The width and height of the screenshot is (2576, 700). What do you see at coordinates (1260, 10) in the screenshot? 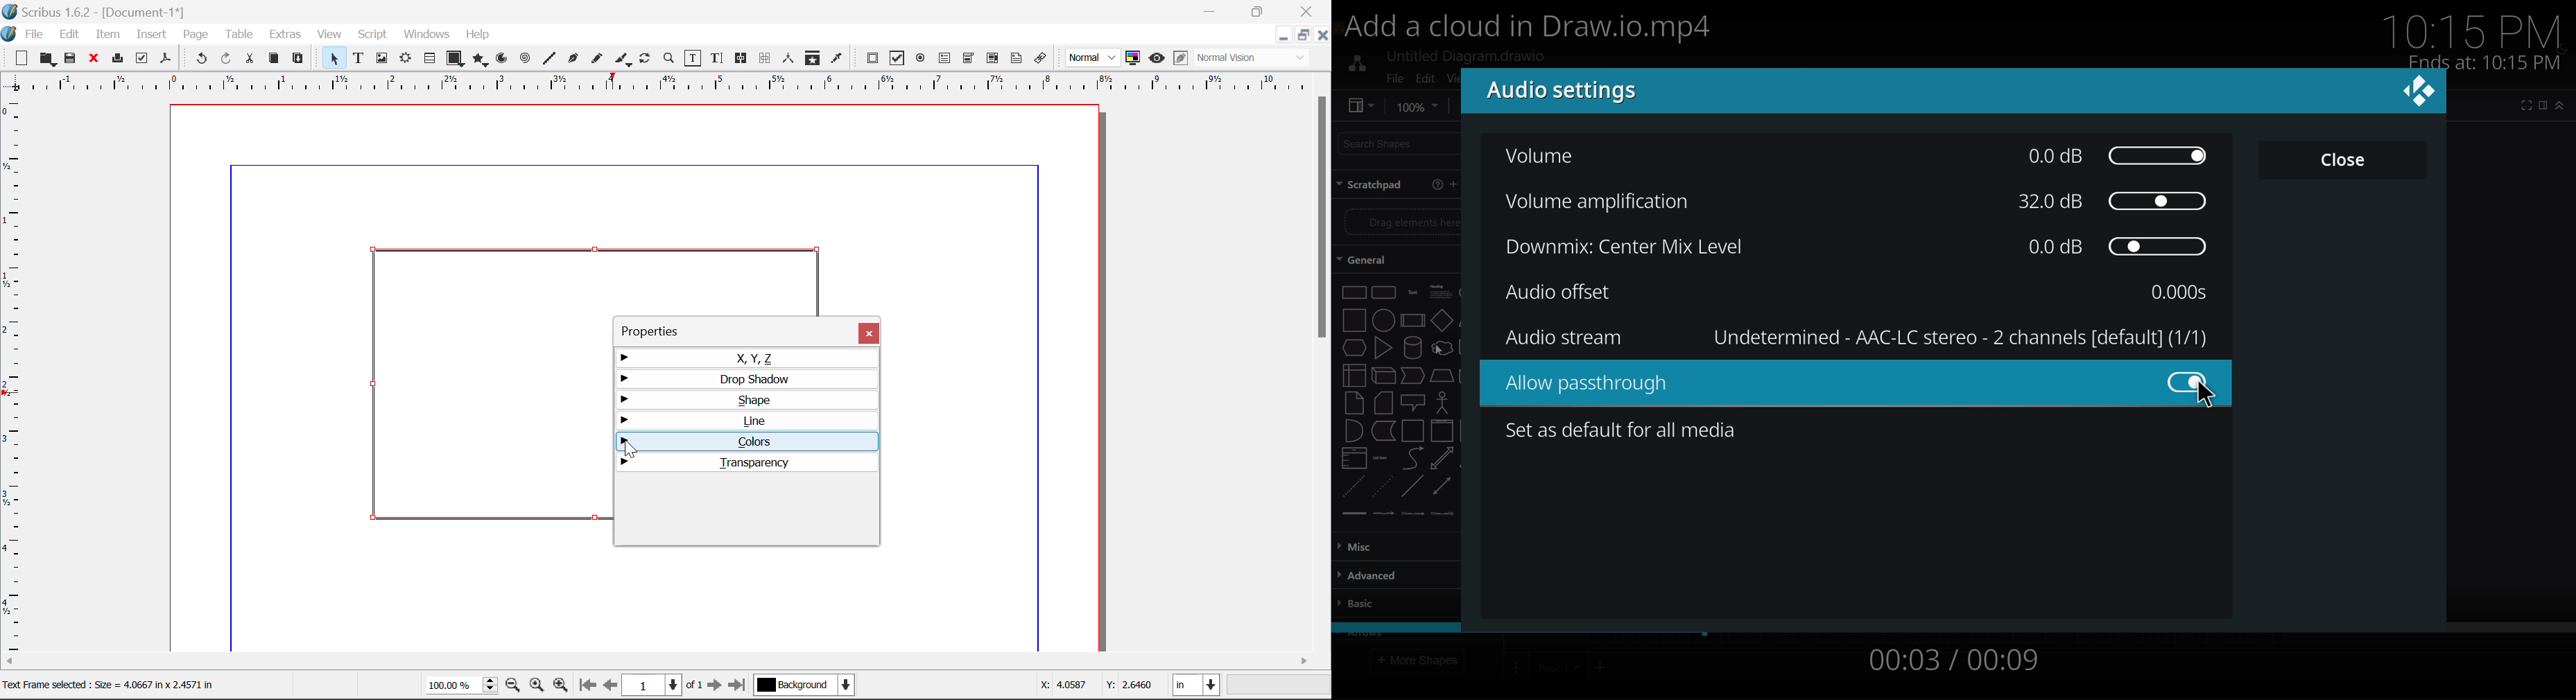
I see `Minimize` at bounding box center [1260, 10].